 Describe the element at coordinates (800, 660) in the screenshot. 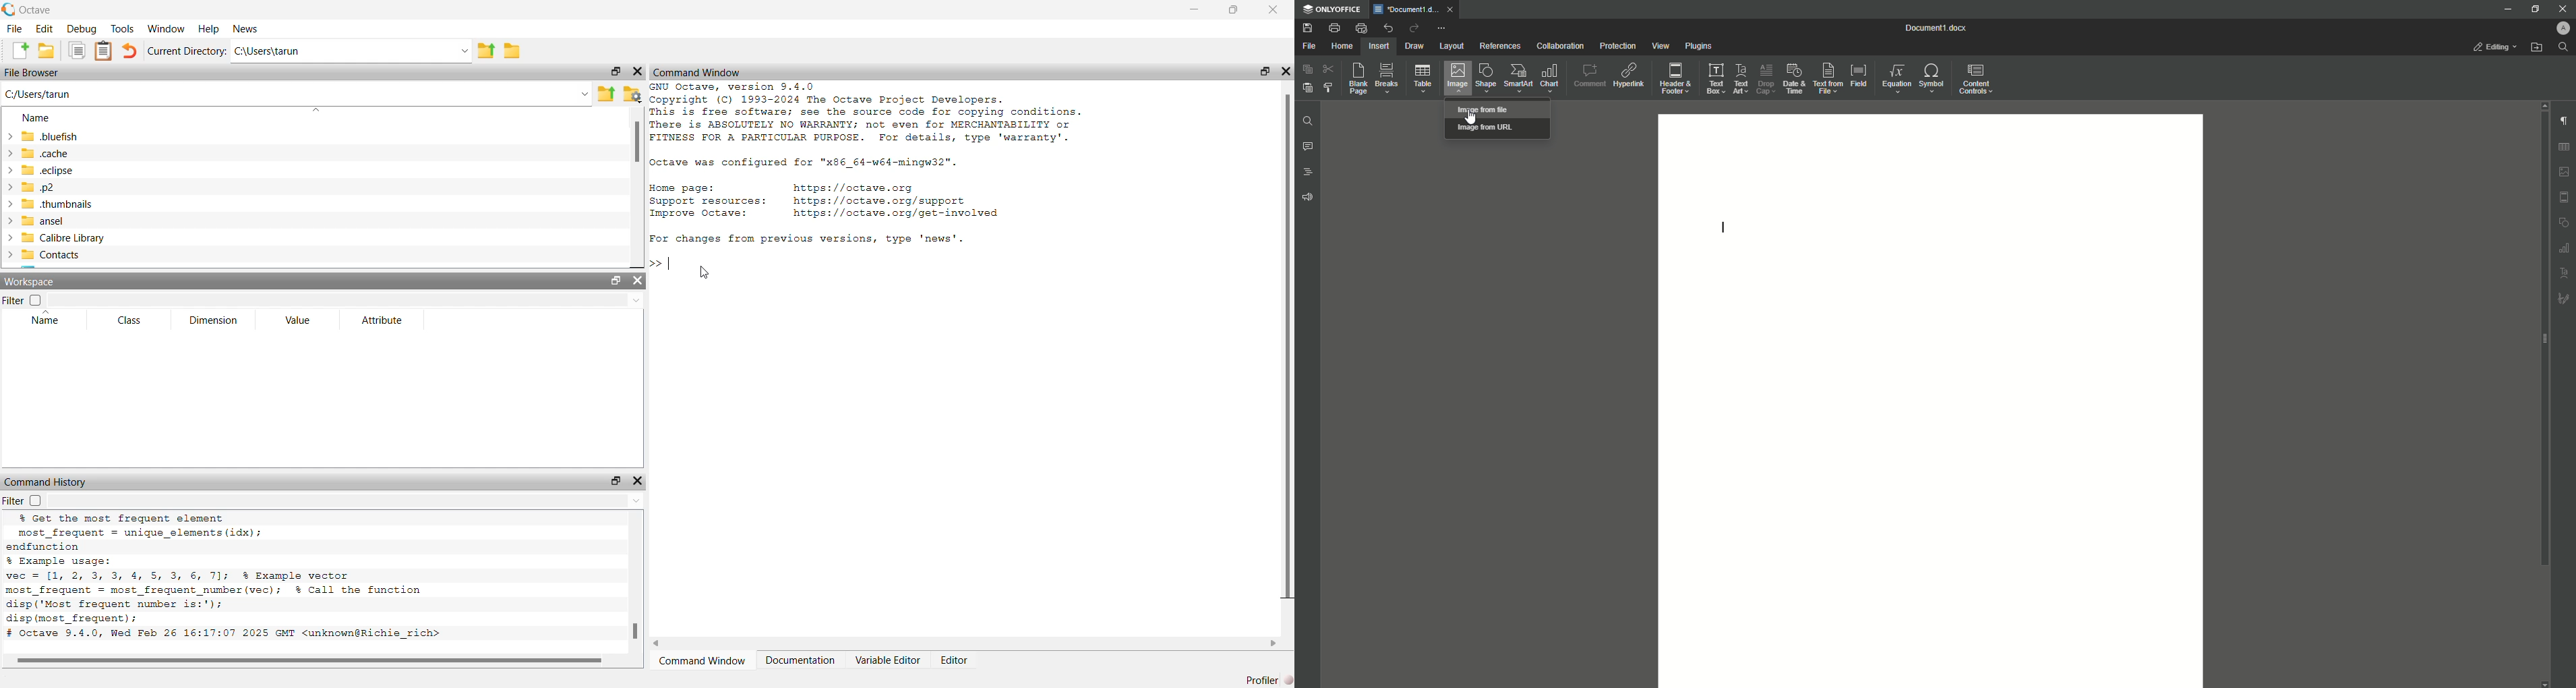

I see `Documentation` at that location.